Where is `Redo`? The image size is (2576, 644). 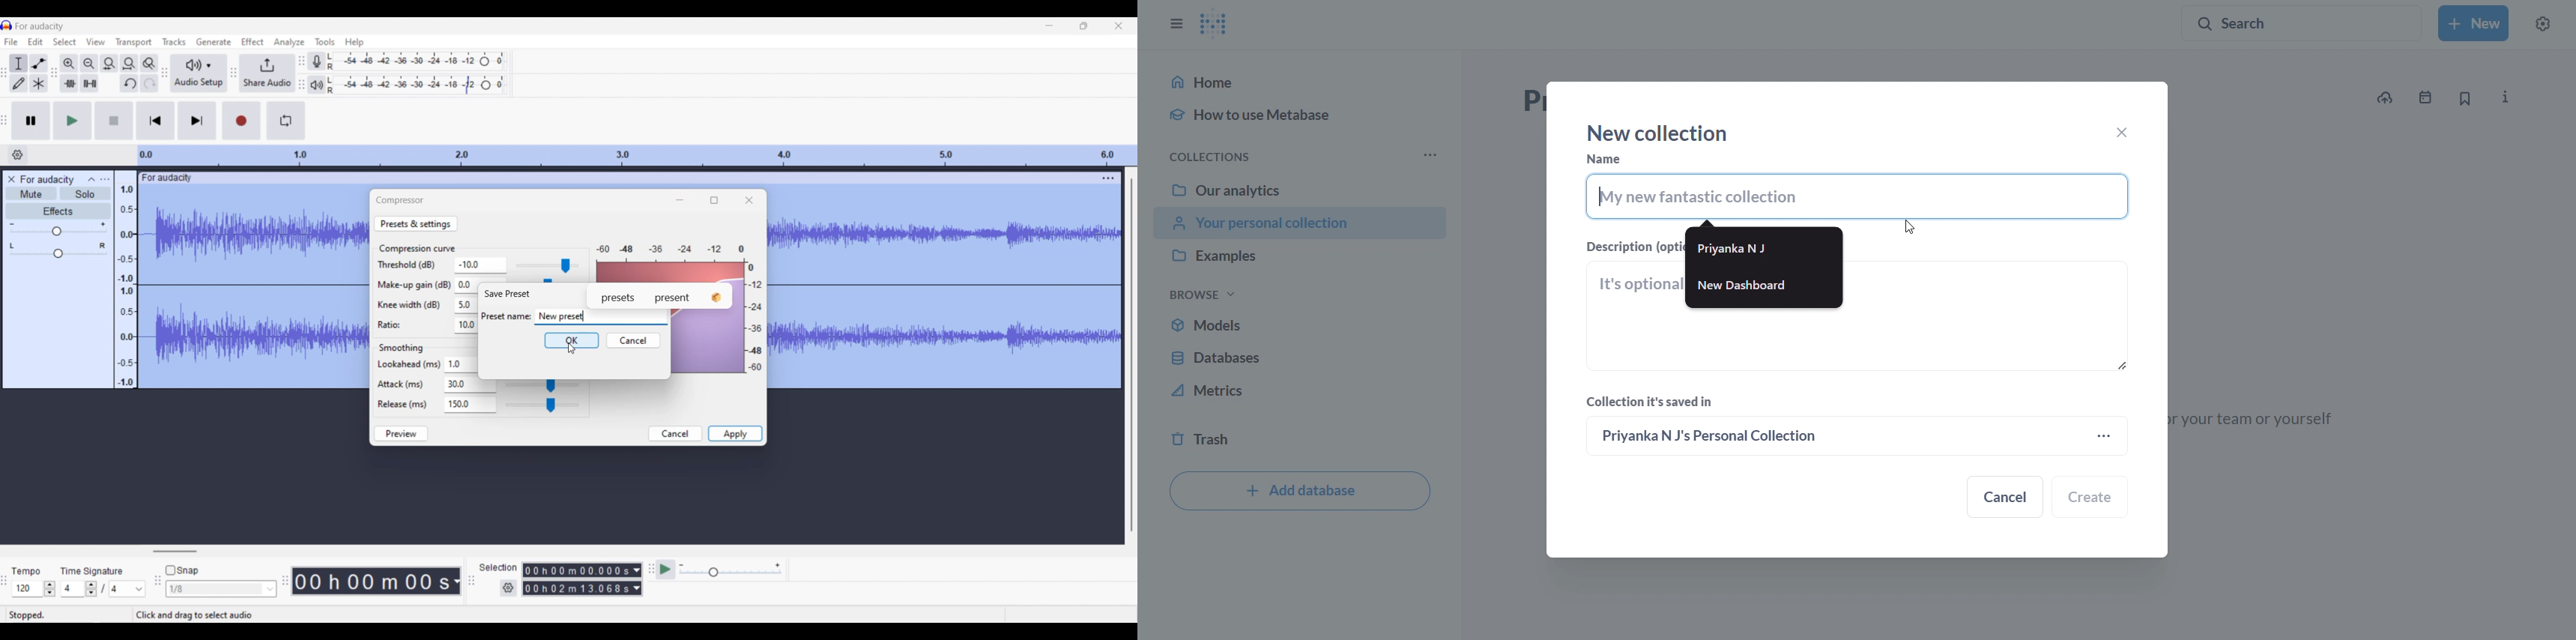 Redo is located at coordinates (149, 83).